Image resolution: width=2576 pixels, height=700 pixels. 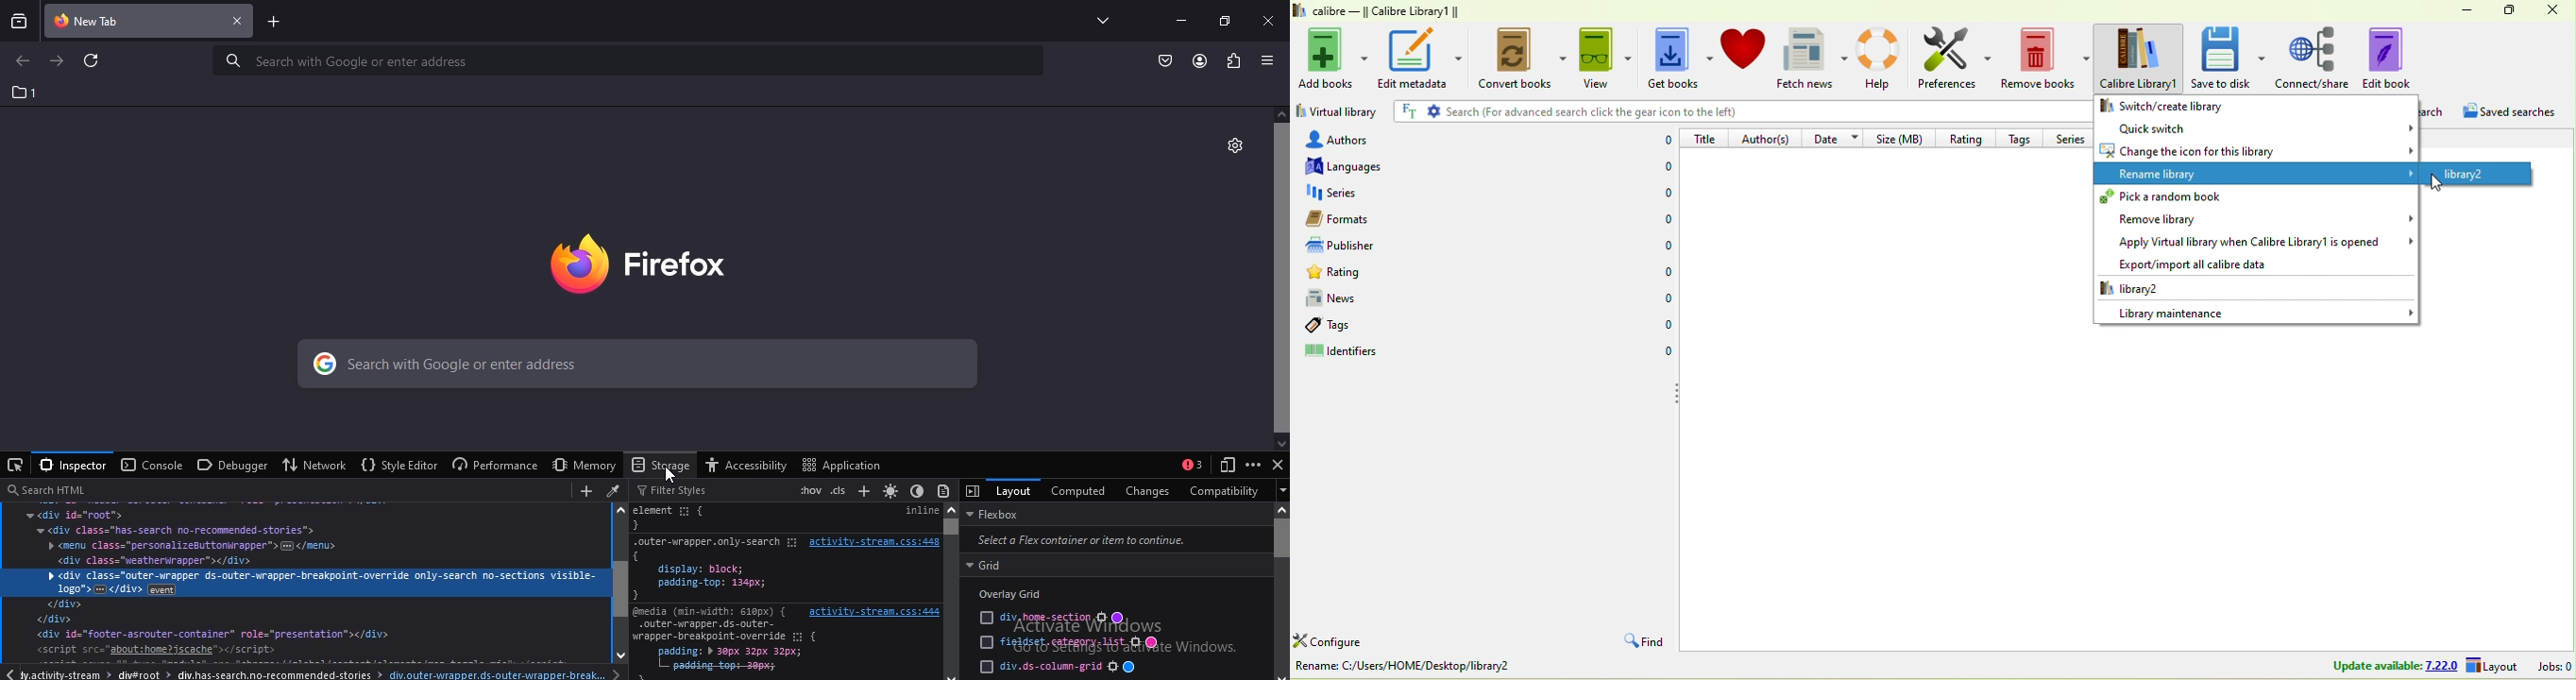 What do you see at coordinates (1706, 138) in the screenshot?
I see `title` at bounding box center [1706, 138].